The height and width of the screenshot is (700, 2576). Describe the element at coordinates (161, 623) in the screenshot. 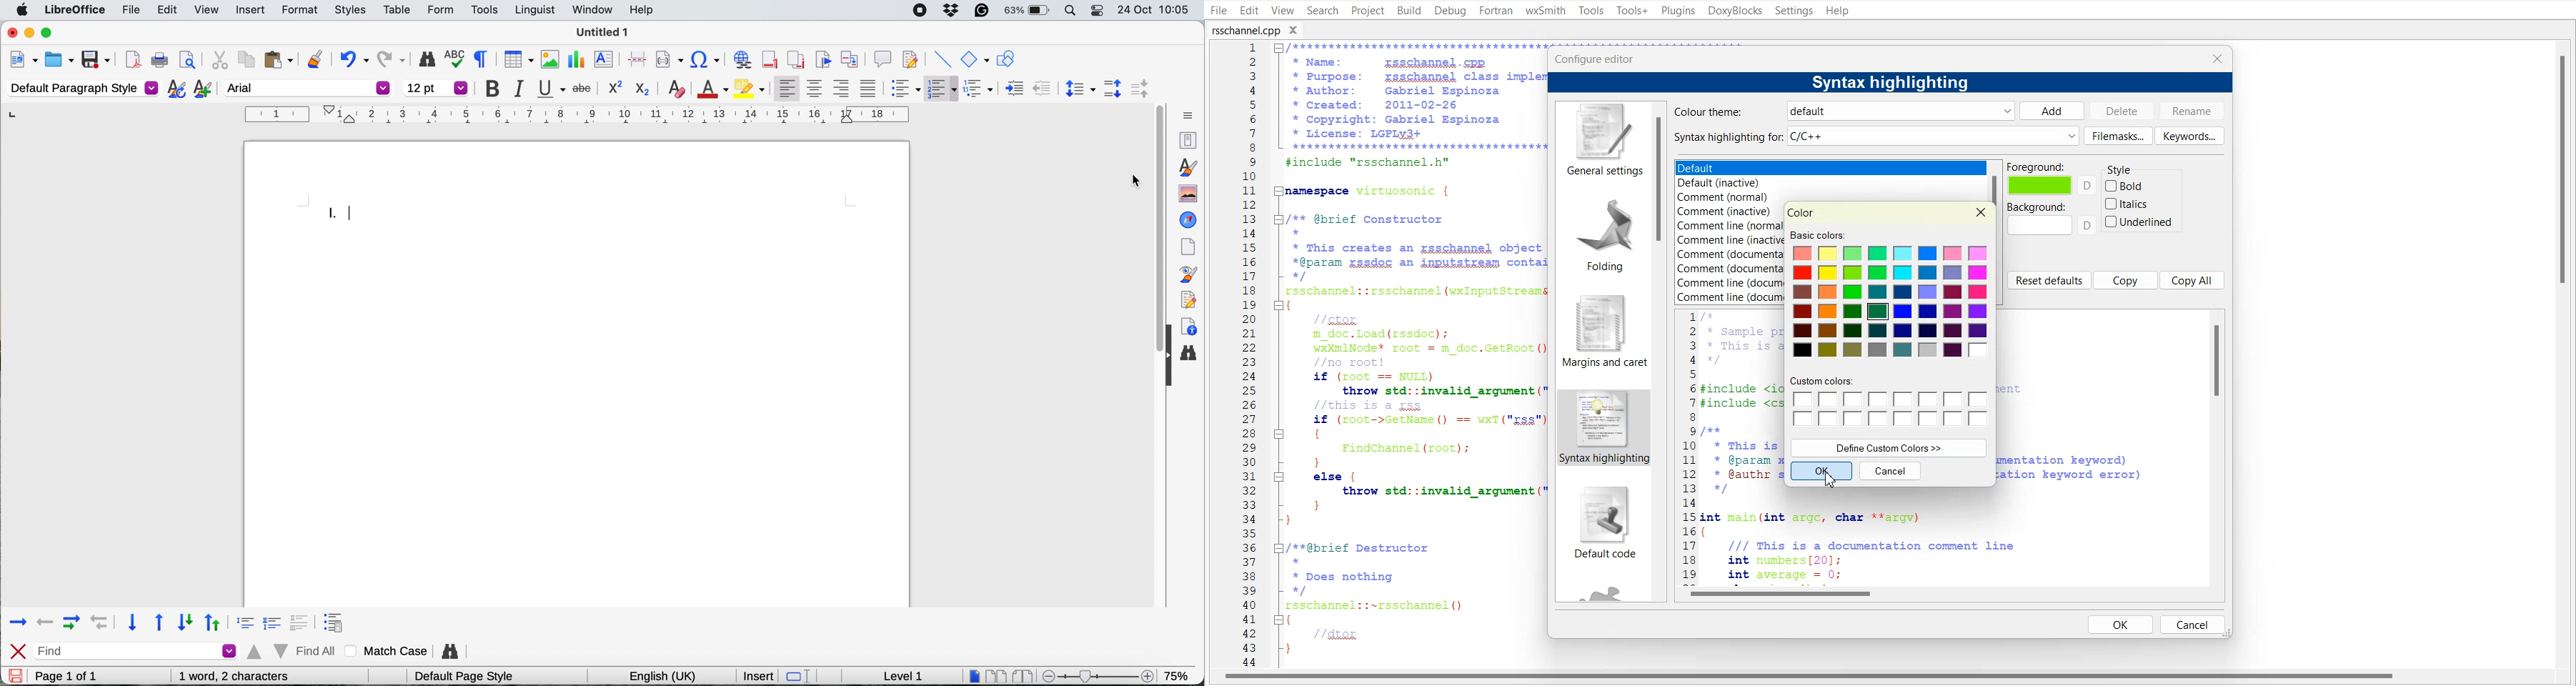

I see `upward` at that location.